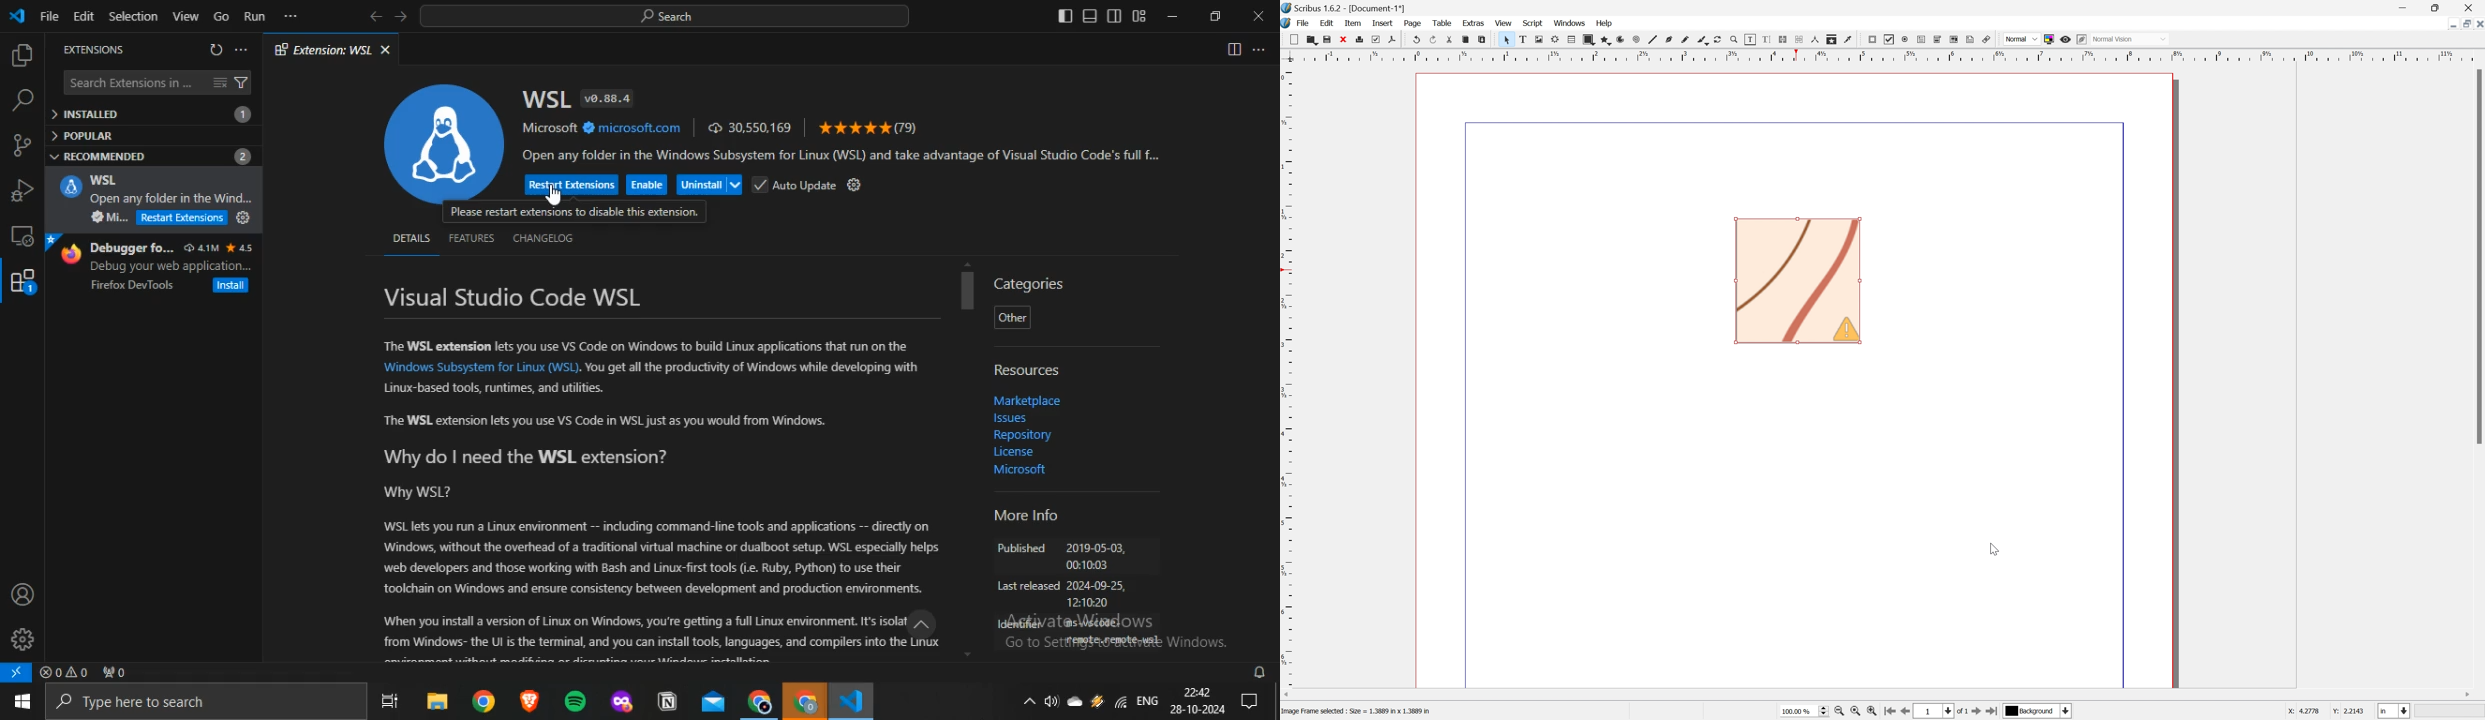 The width and height of the screenshot is (2492, 728). What do you see at coordinates (21, 702) in the screenshot?
I see `start` at bounding box center [21, 702].